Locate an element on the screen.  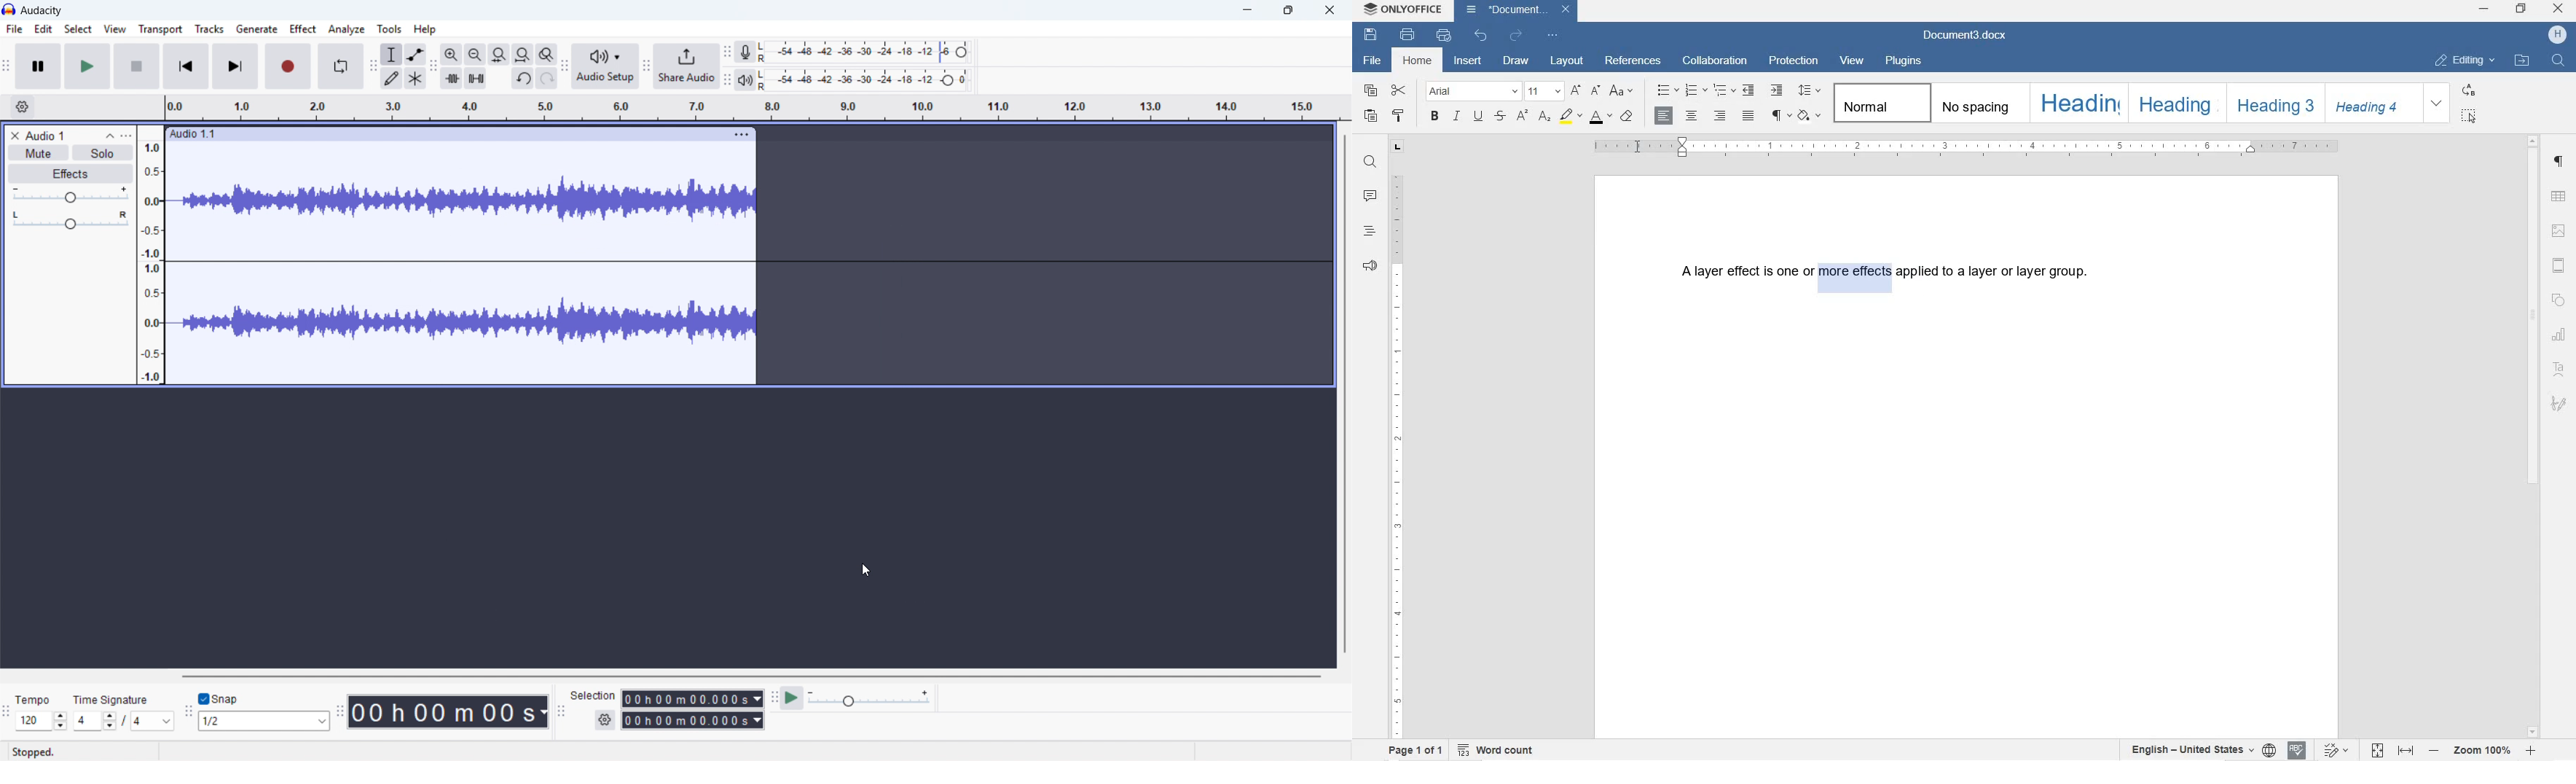
Transport toolbar is located at coordinates (6, 68).